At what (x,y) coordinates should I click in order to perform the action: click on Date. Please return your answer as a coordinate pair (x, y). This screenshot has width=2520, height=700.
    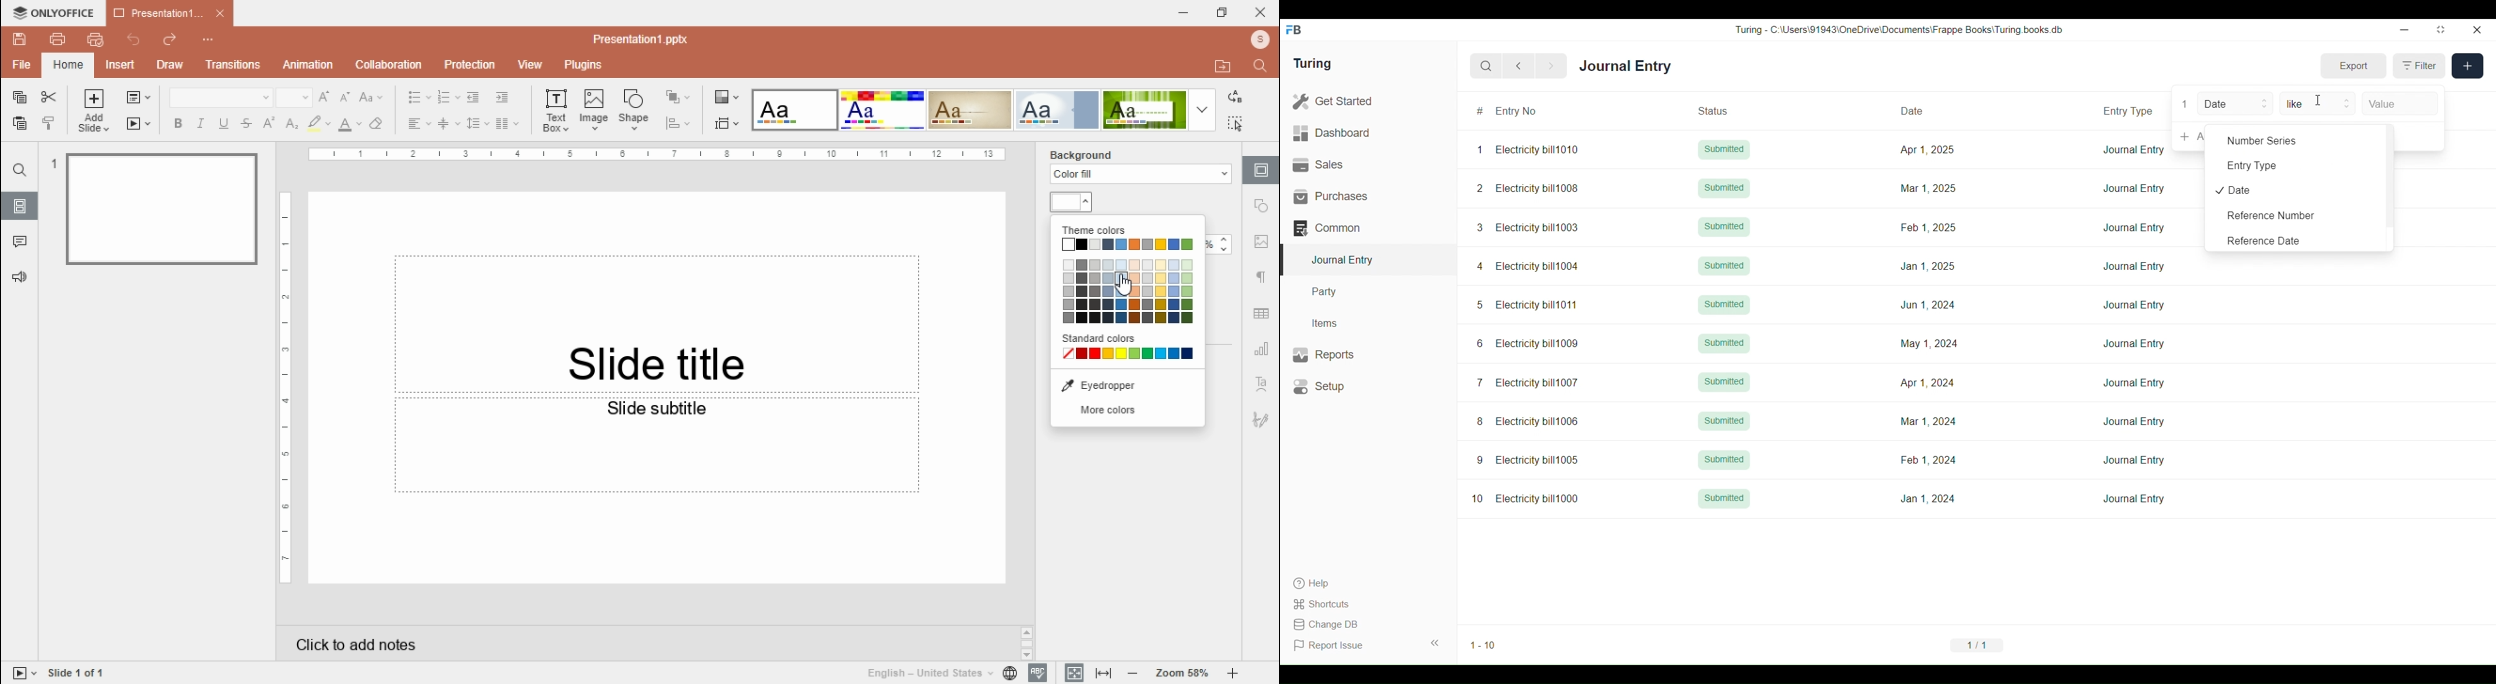
    Looking at the image, I should click on (2235, 103).